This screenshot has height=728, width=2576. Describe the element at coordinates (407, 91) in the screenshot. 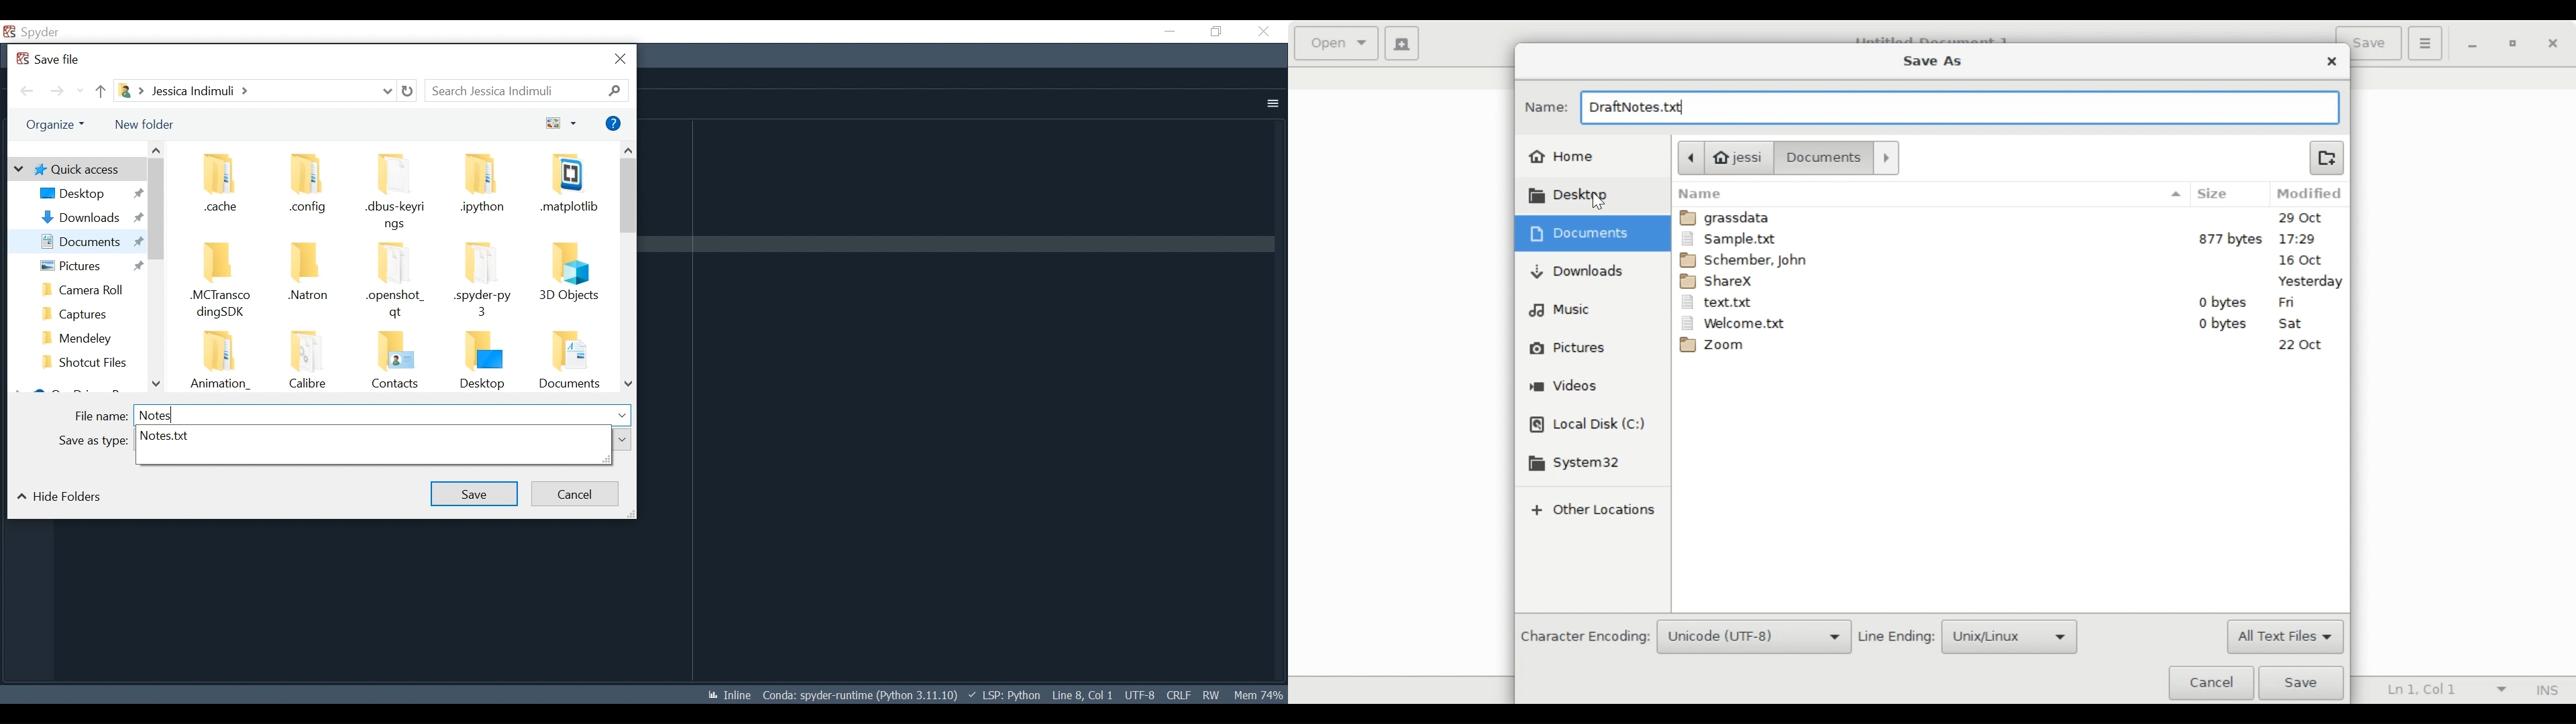

I see `Refresh` at that location.